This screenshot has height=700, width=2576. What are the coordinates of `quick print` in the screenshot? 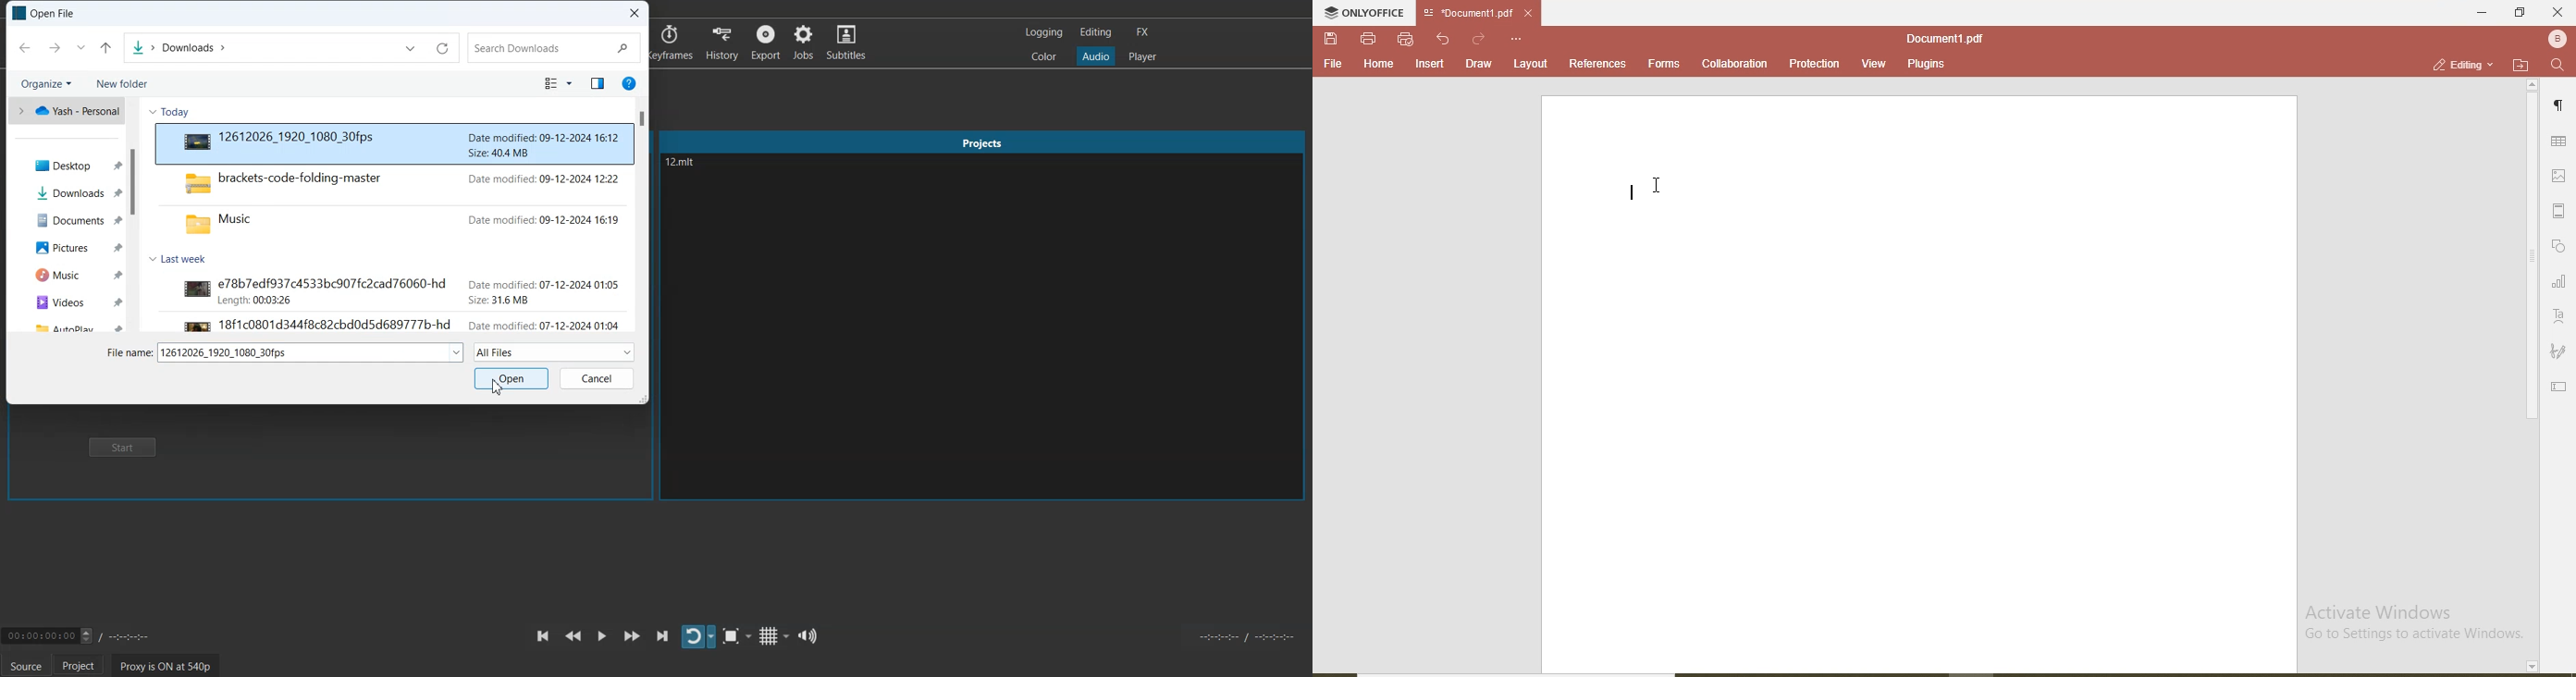 It's located at (1406, 39).